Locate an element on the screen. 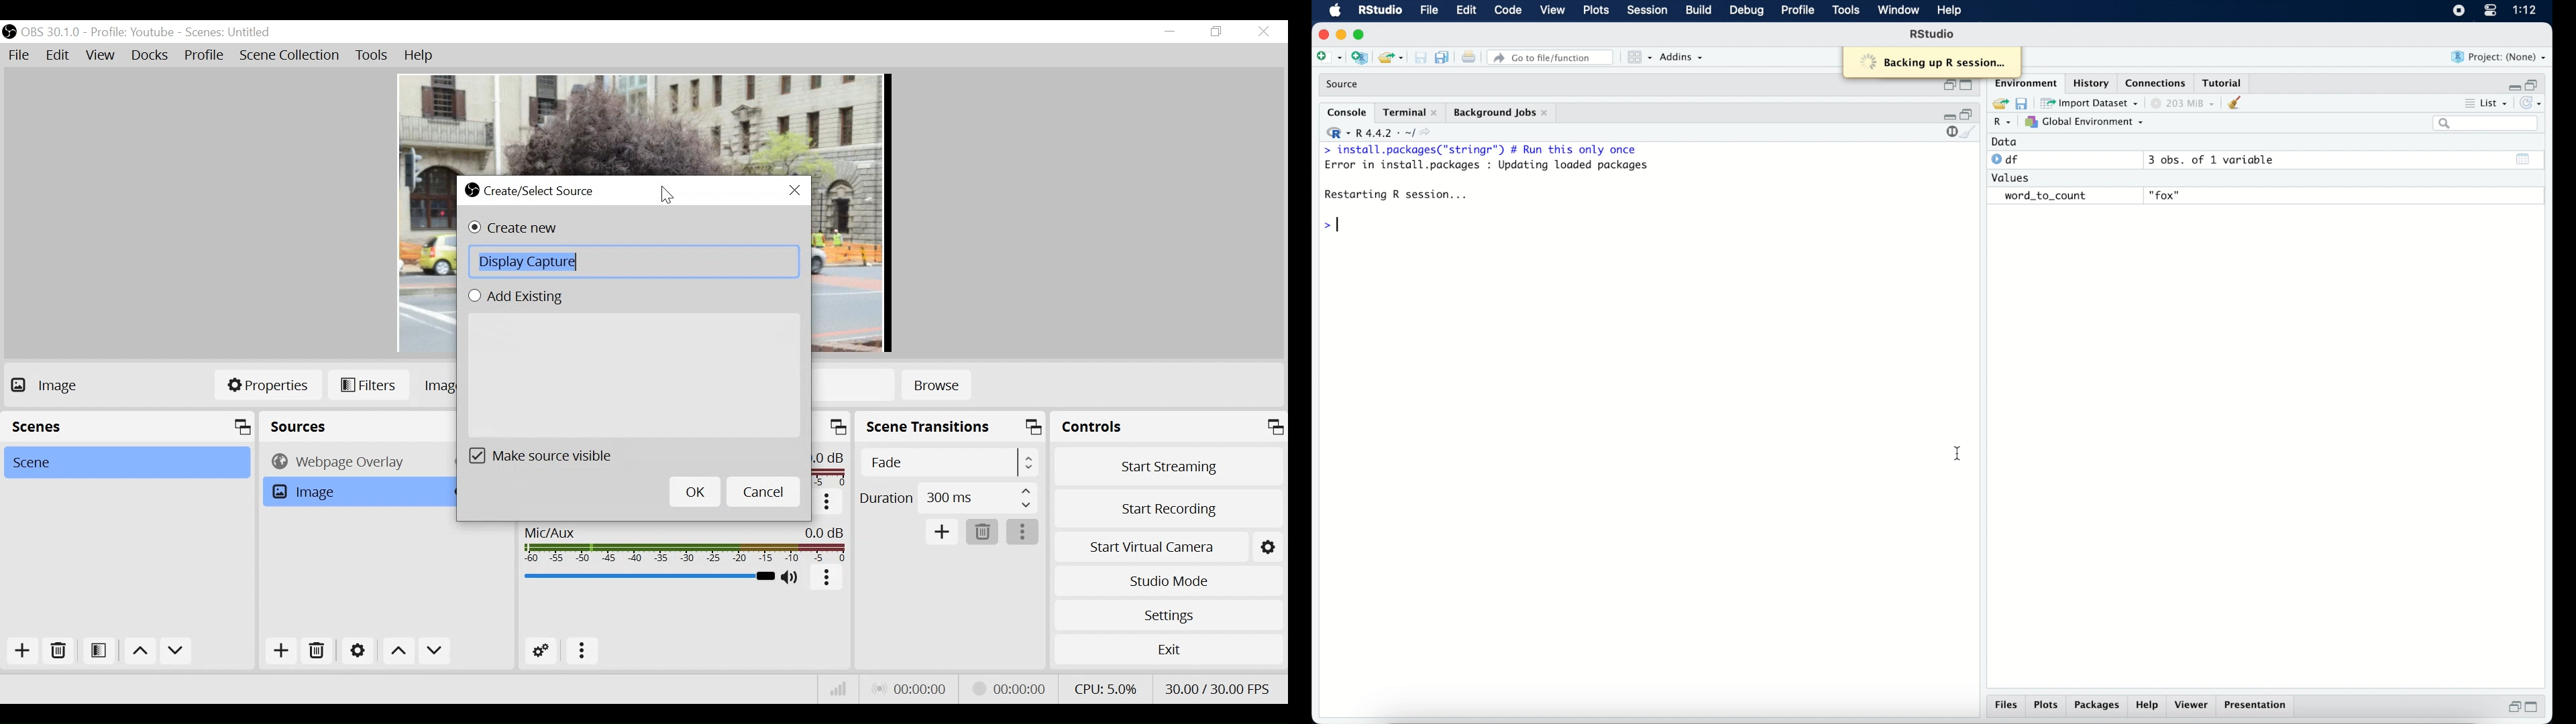 The height and width of the screenshot is (728, 2576). print is located at coordinates (1468, 58).